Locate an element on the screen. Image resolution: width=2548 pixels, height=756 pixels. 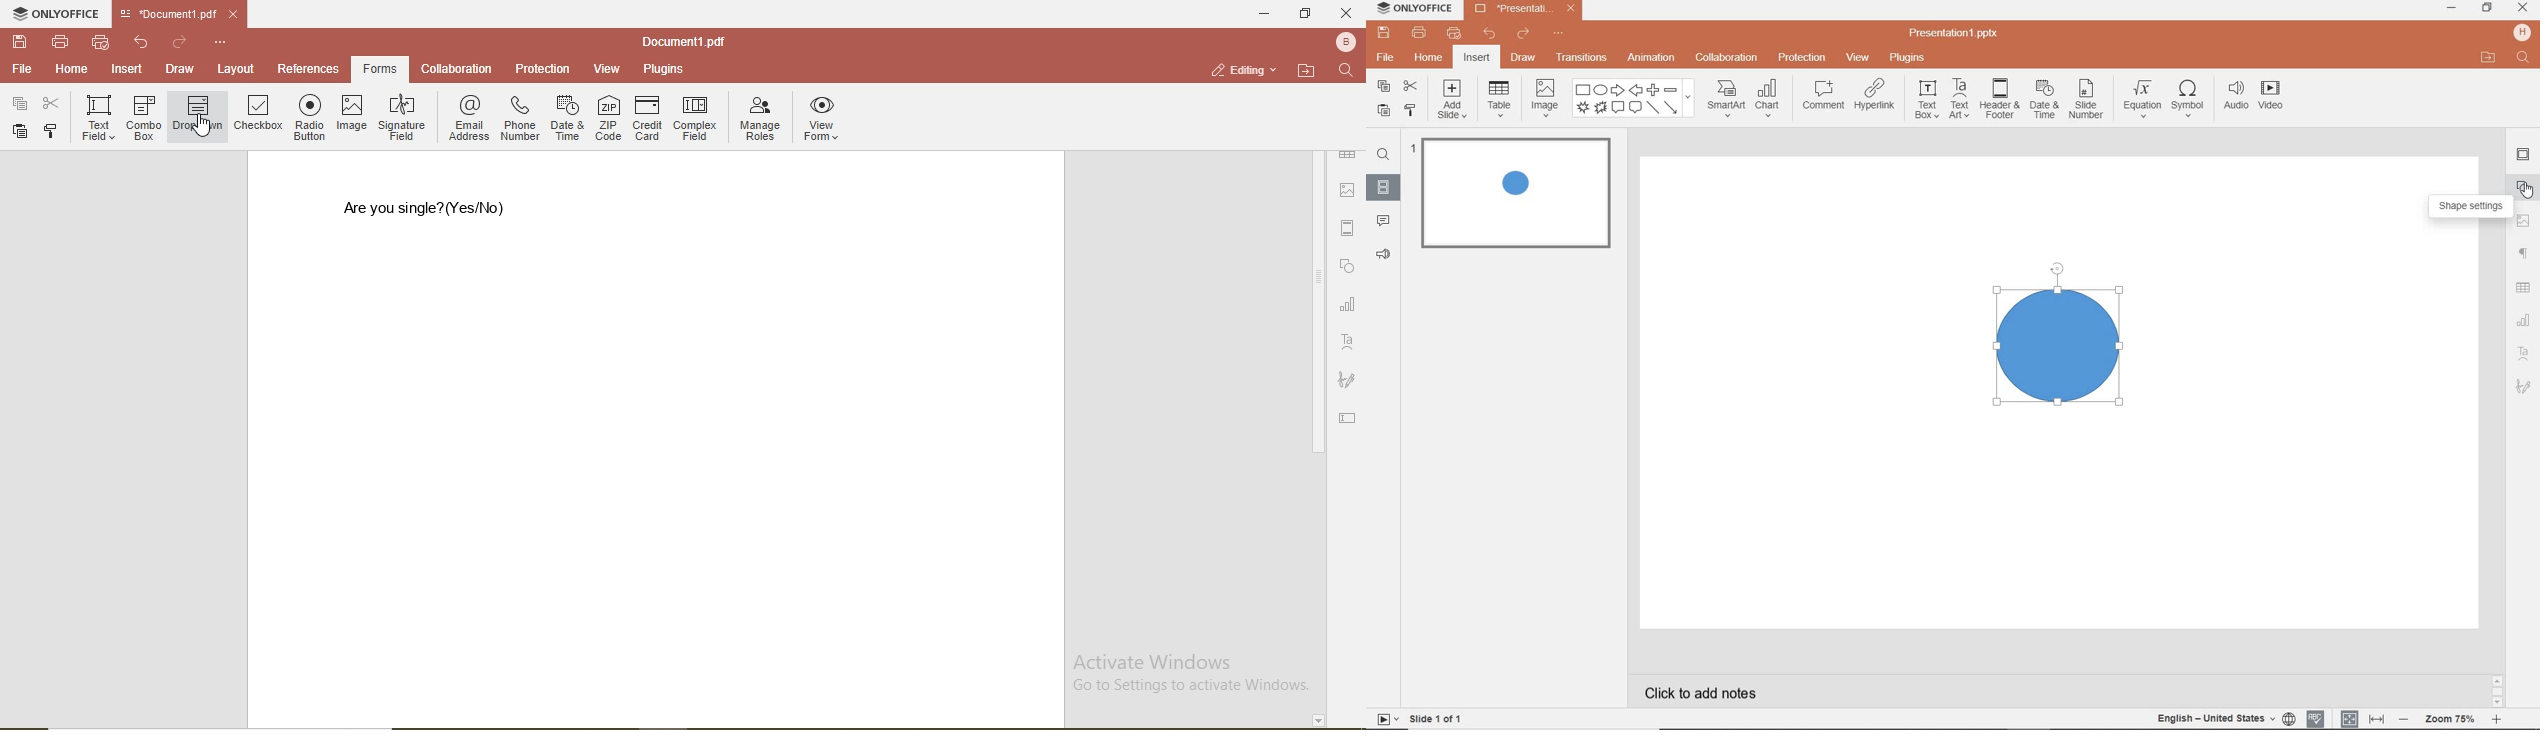
radio button is located at coordinates (312, 115).